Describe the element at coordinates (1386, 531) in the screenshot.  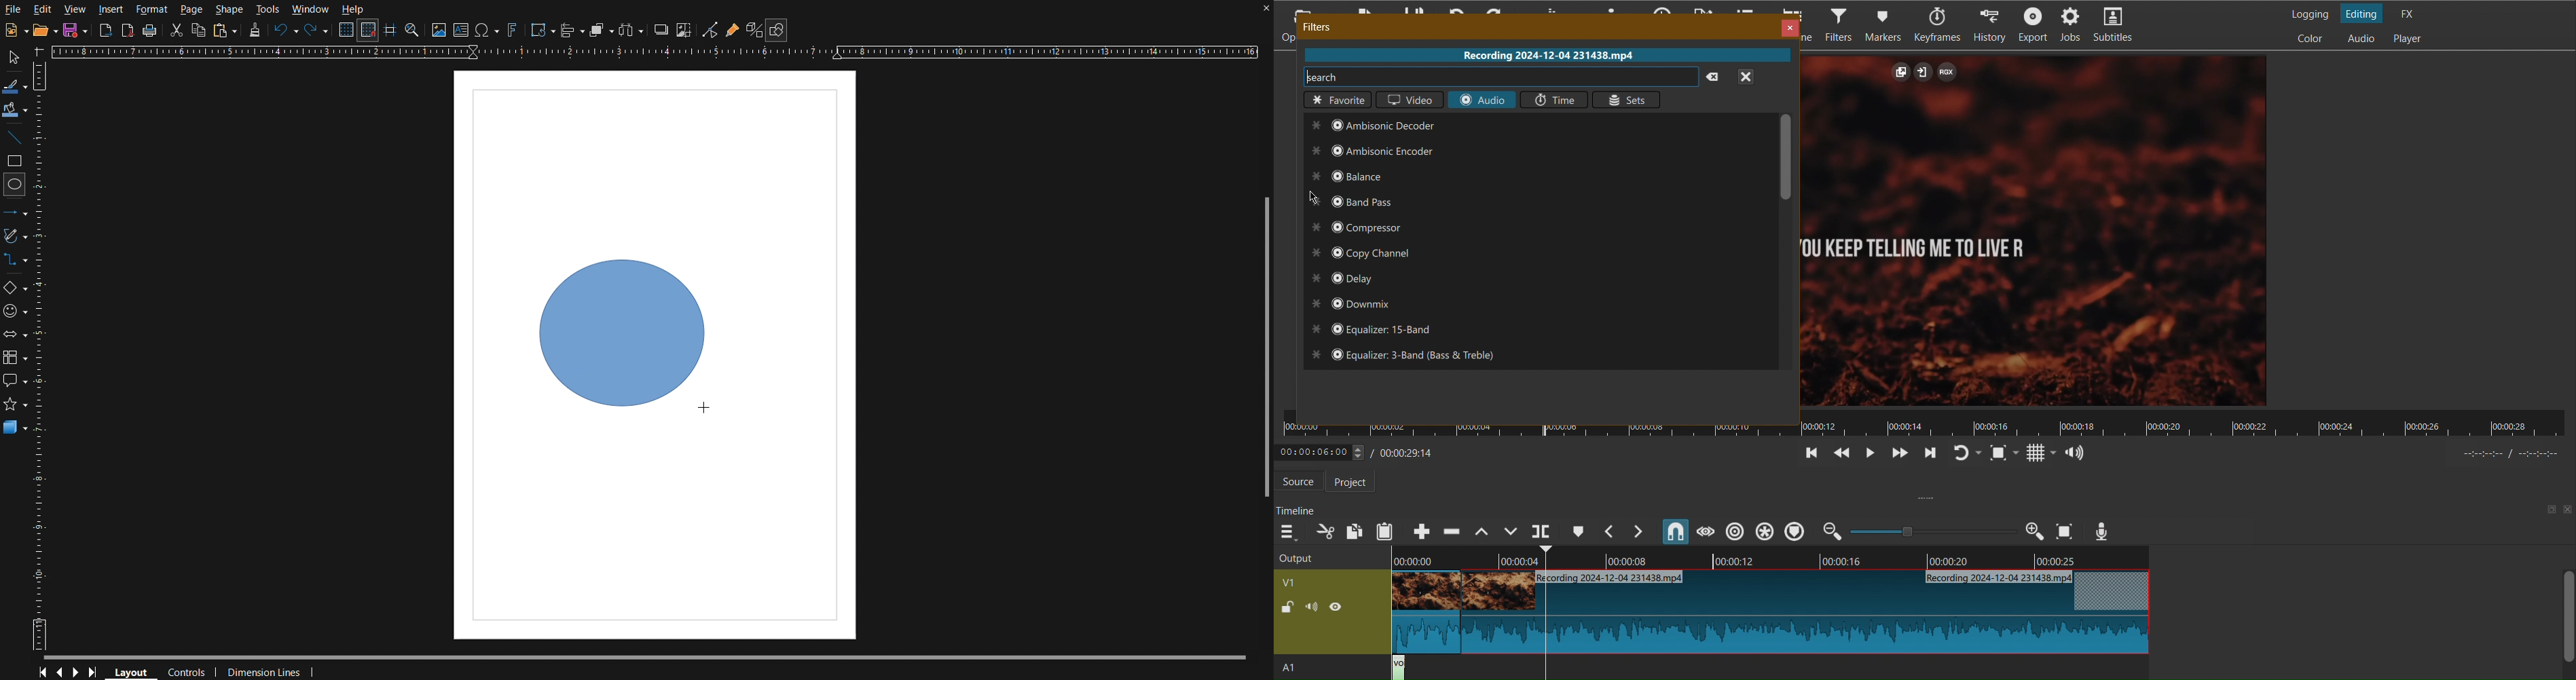
I see `Paste` at that location.